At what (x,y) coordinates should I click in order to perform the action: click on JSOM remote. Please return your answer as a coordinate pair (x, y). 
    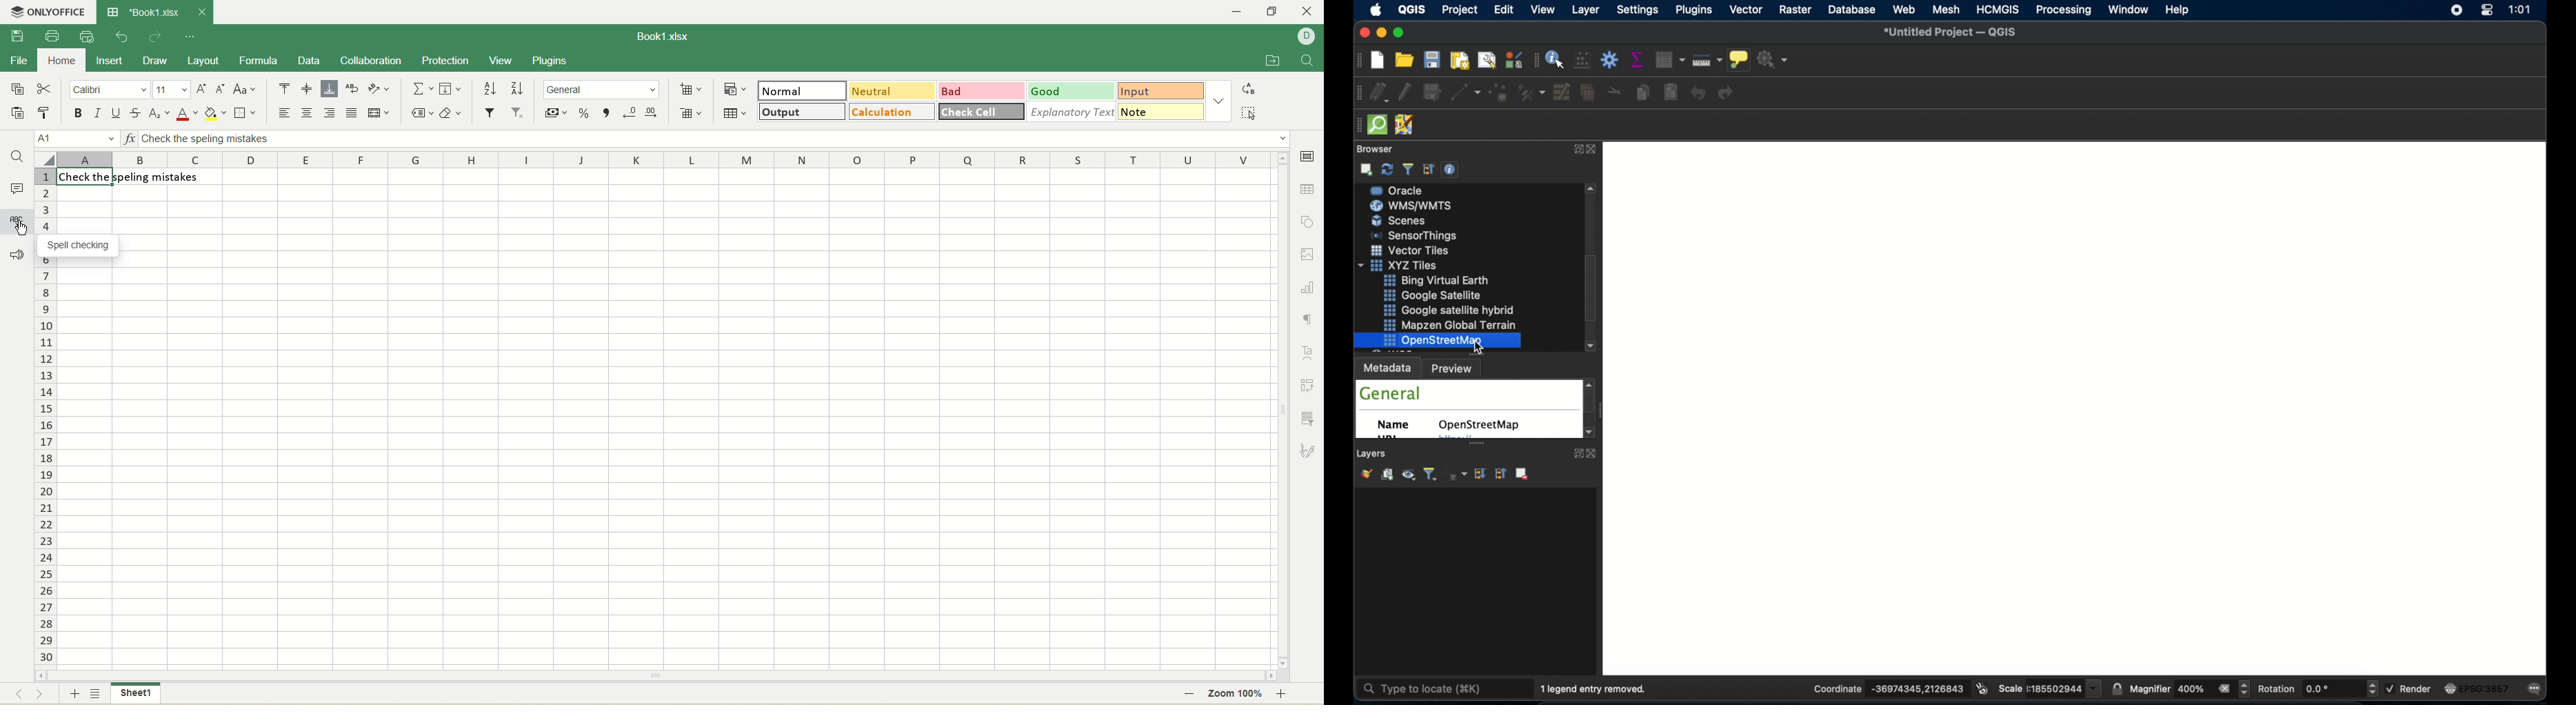
    Looking at the image, I should click on (1405, 125).